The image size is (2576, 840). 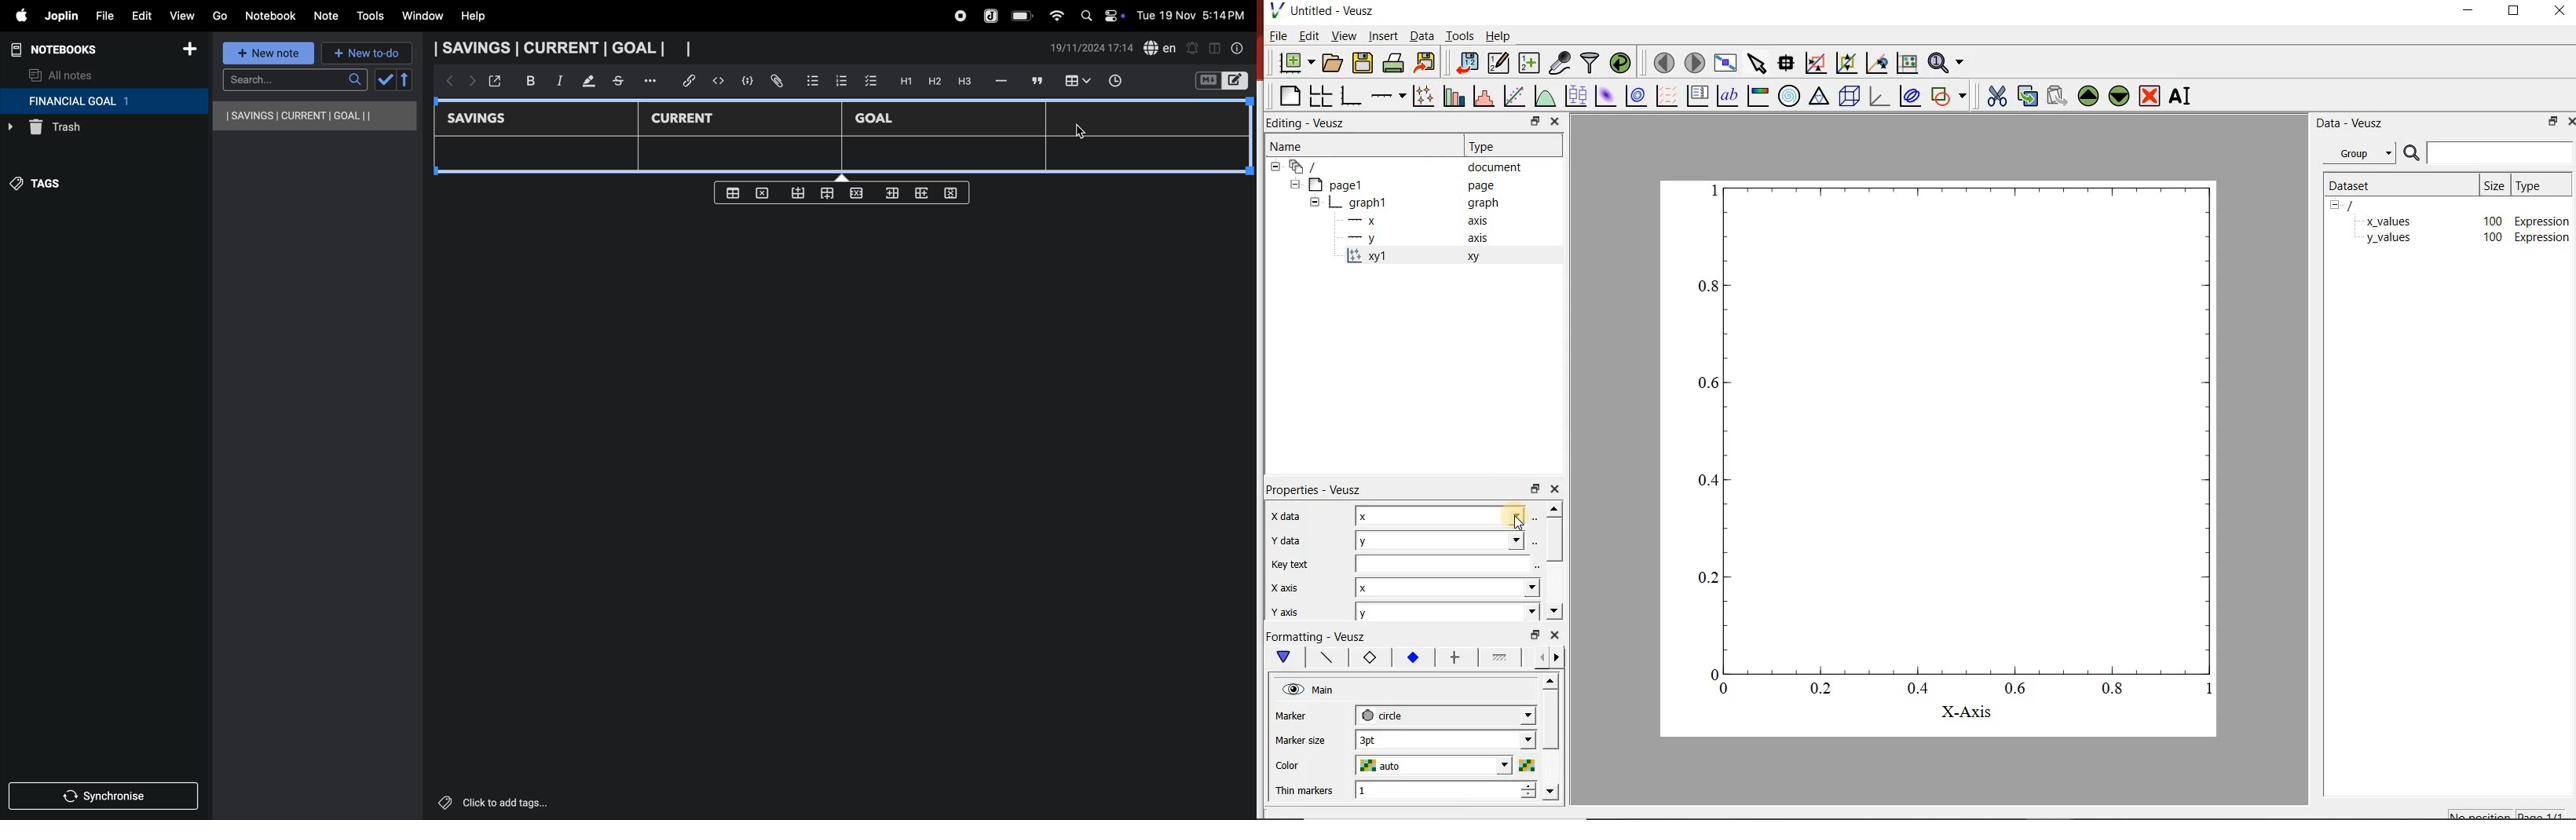 I want to click on alert, so click(x=1193, y=48).